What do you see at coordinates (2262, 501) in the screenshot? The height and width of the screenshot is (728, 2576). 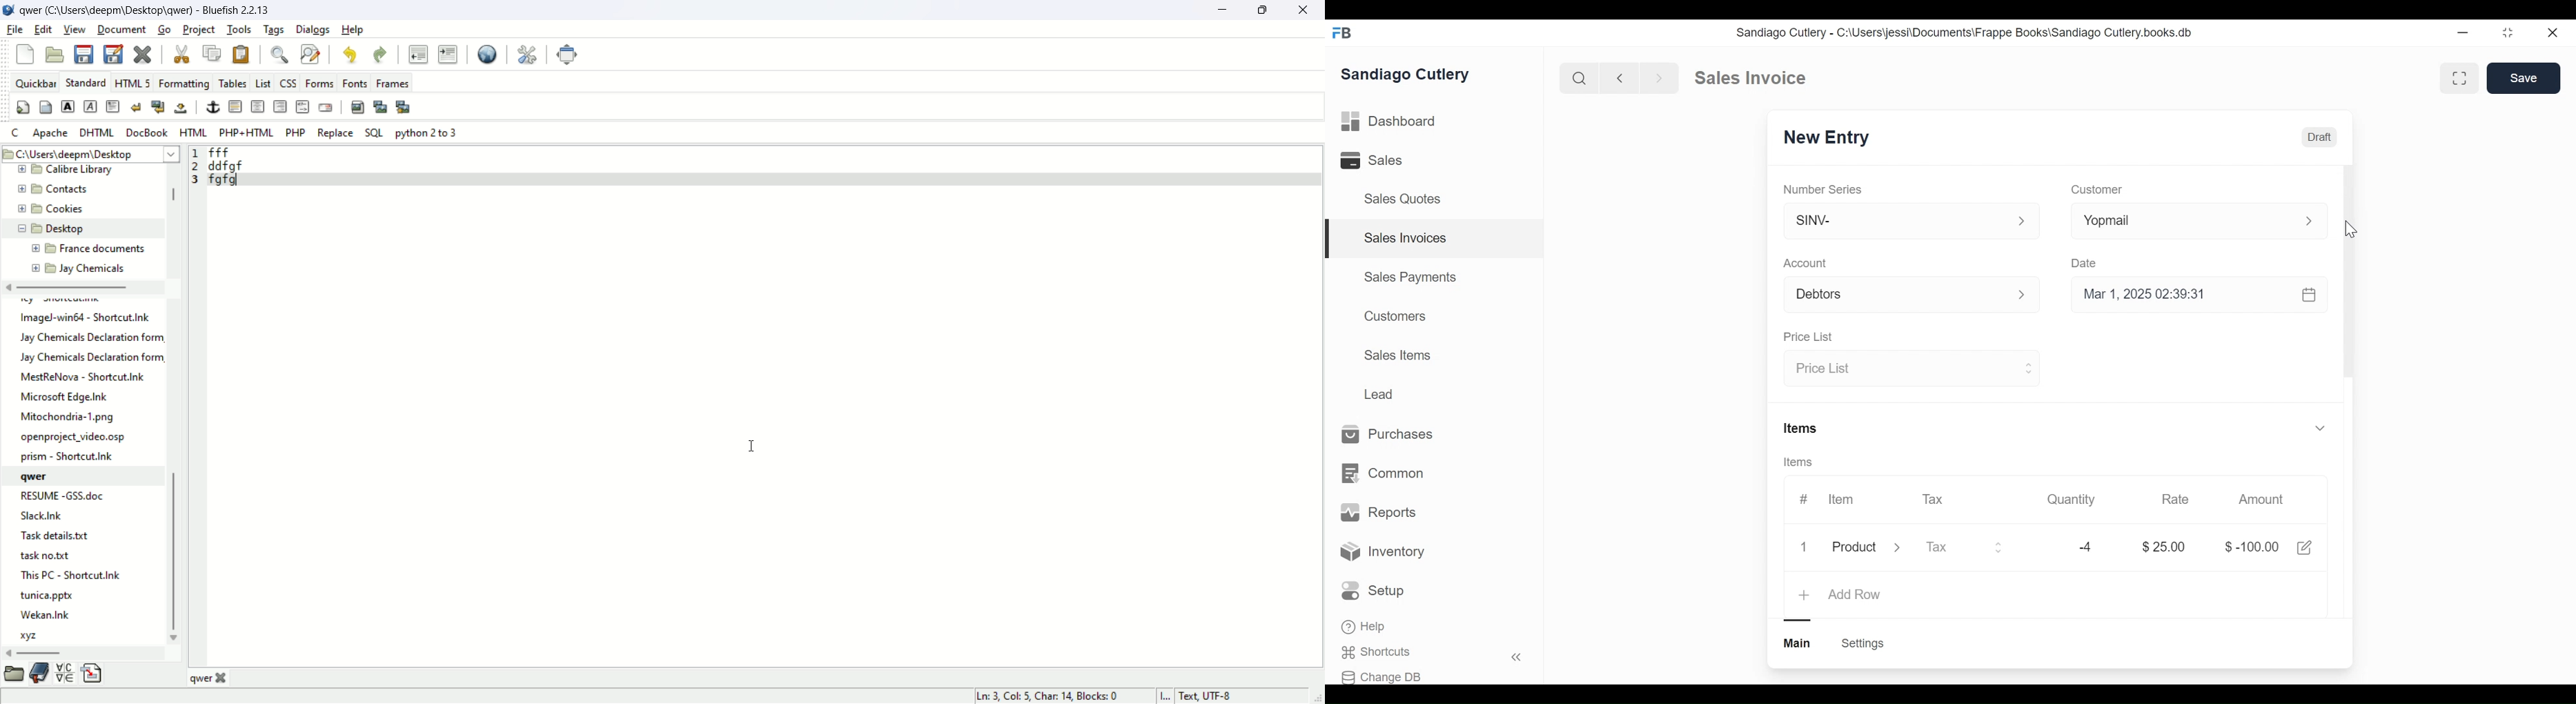 I see `Amount` at bounding box center [2262, 501].